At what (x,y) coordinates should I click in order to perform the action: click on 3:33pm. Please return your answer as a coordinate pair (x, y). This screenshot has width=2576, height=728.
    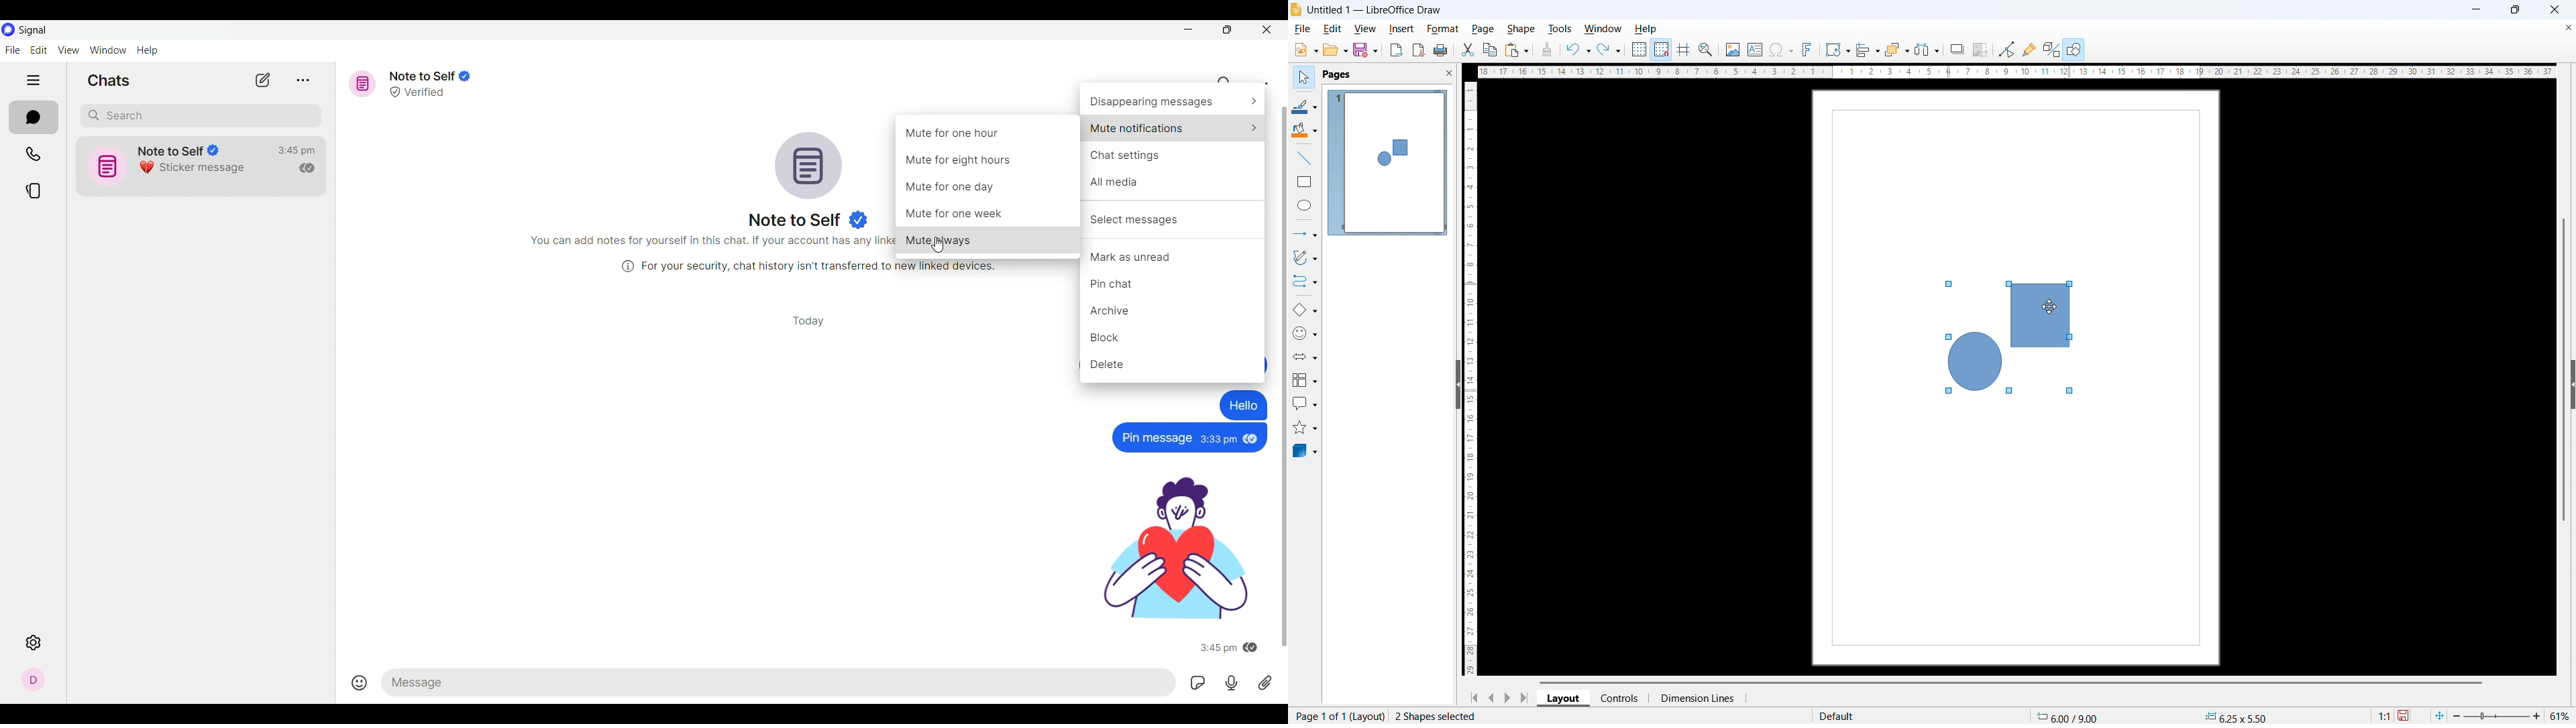
    Looking at the image, I should click on (1218, 440).